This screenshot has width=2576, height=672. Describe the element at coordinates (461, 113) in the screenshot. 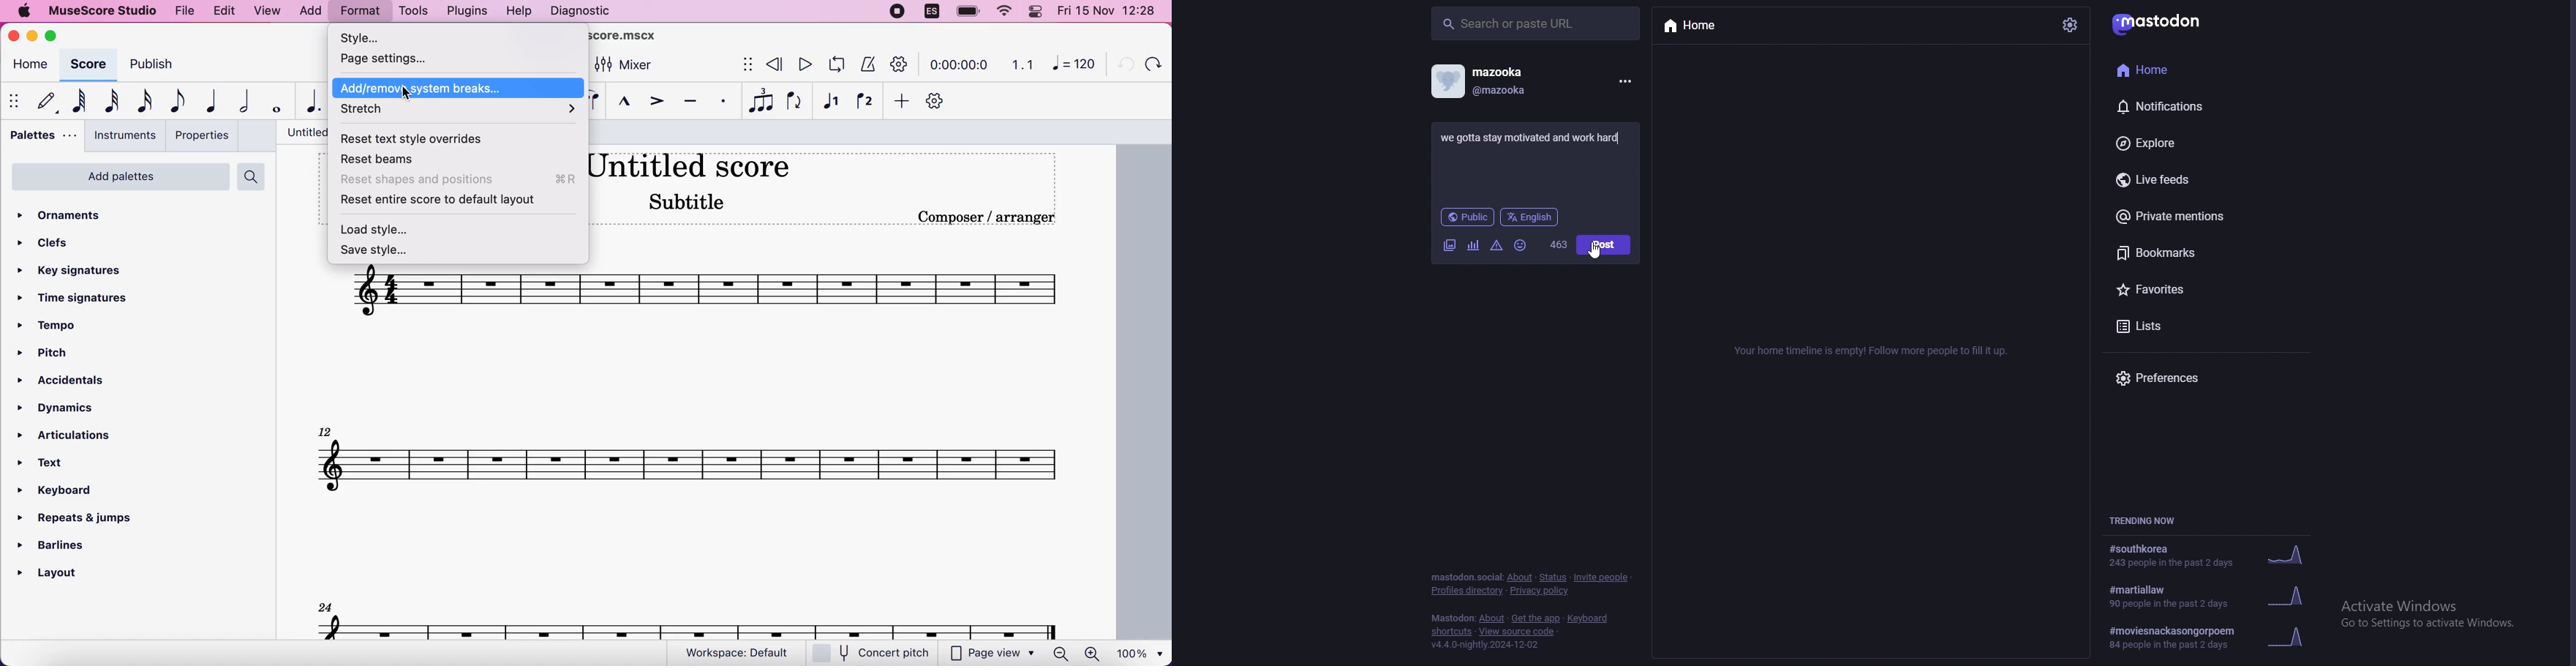

I see `stretch` at that location.